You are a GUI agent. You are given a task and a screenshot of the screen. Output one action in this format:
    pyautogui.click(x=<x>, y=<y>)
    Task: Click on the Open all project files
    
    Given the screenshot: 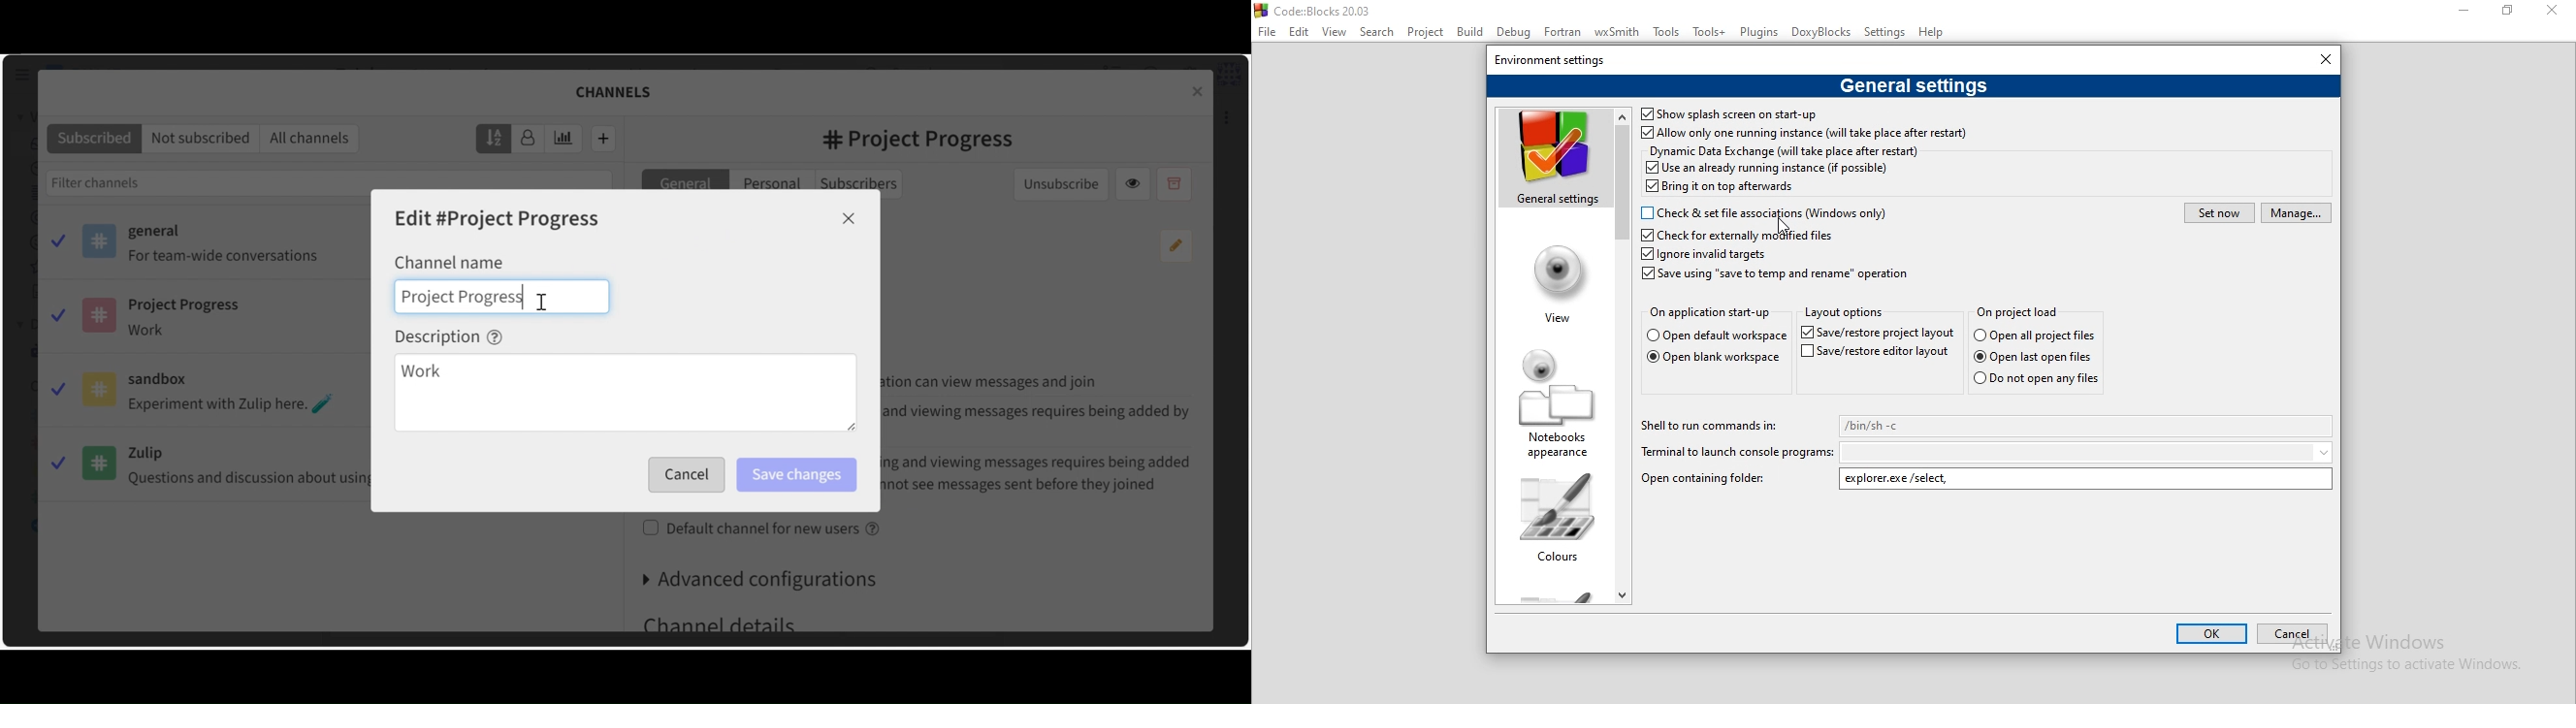 What is the action you would take?
    pyautogui.click(x=1713, y=336)
    